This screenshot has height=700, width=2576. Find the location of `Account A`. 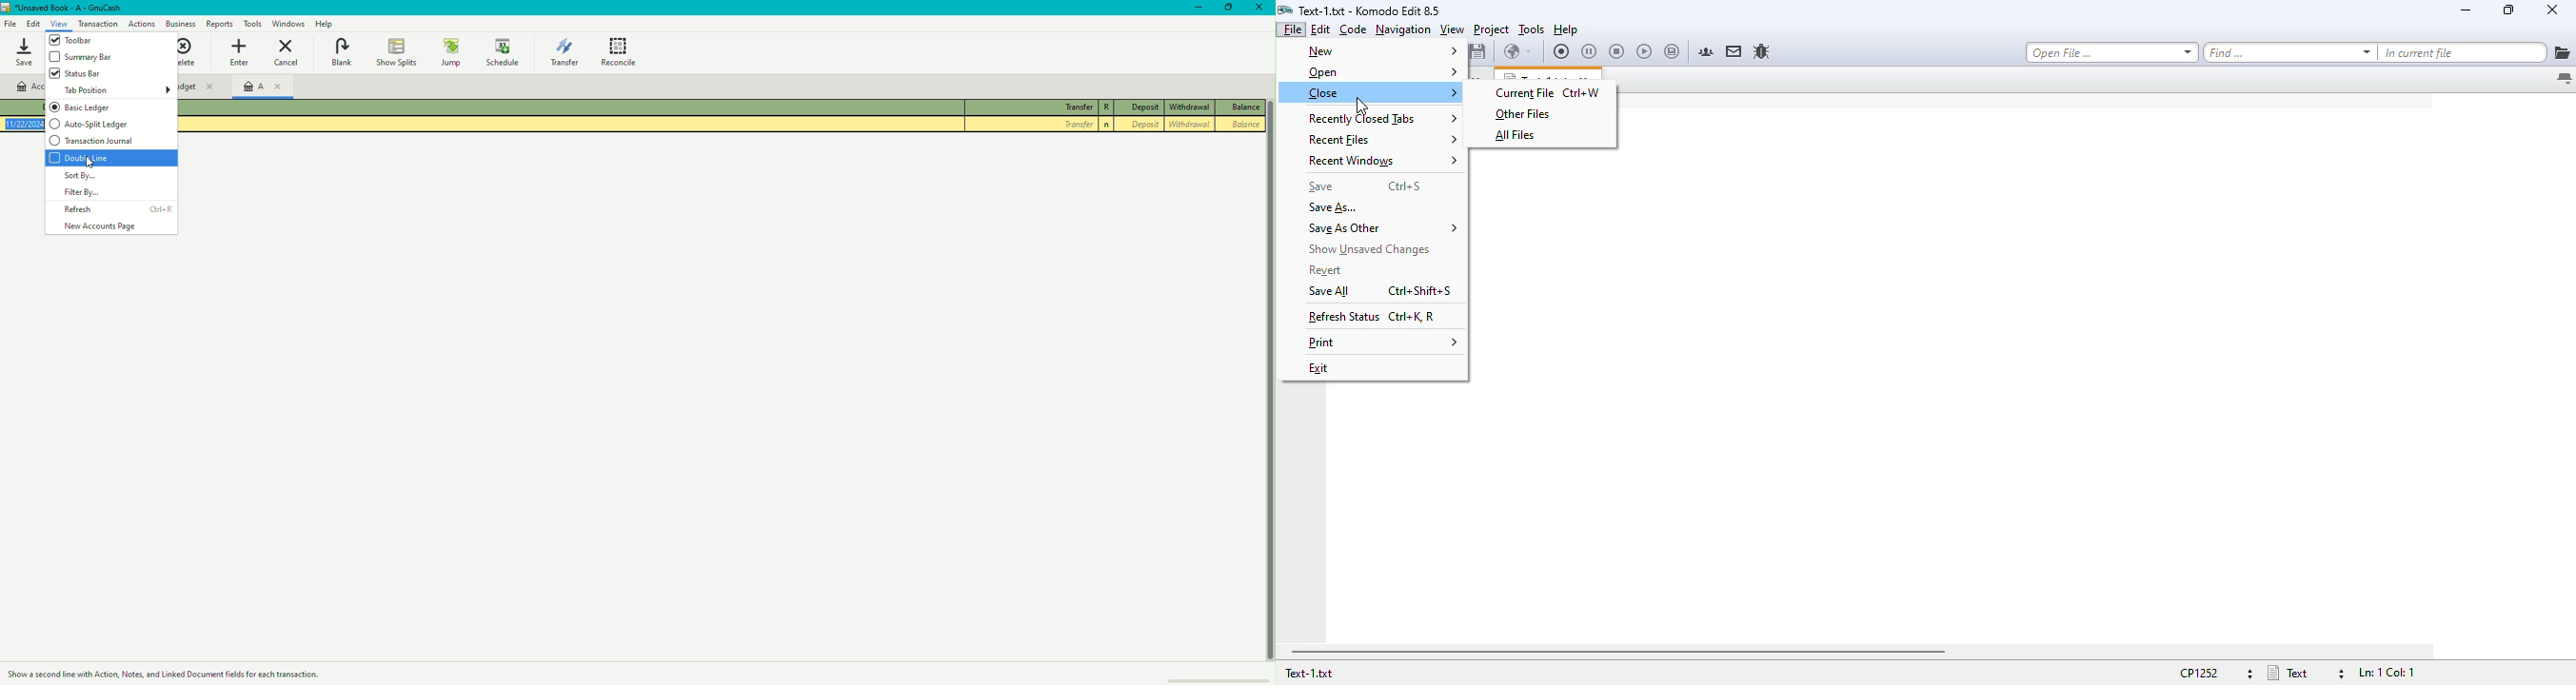

Account A is located at coordinates (263, 86).